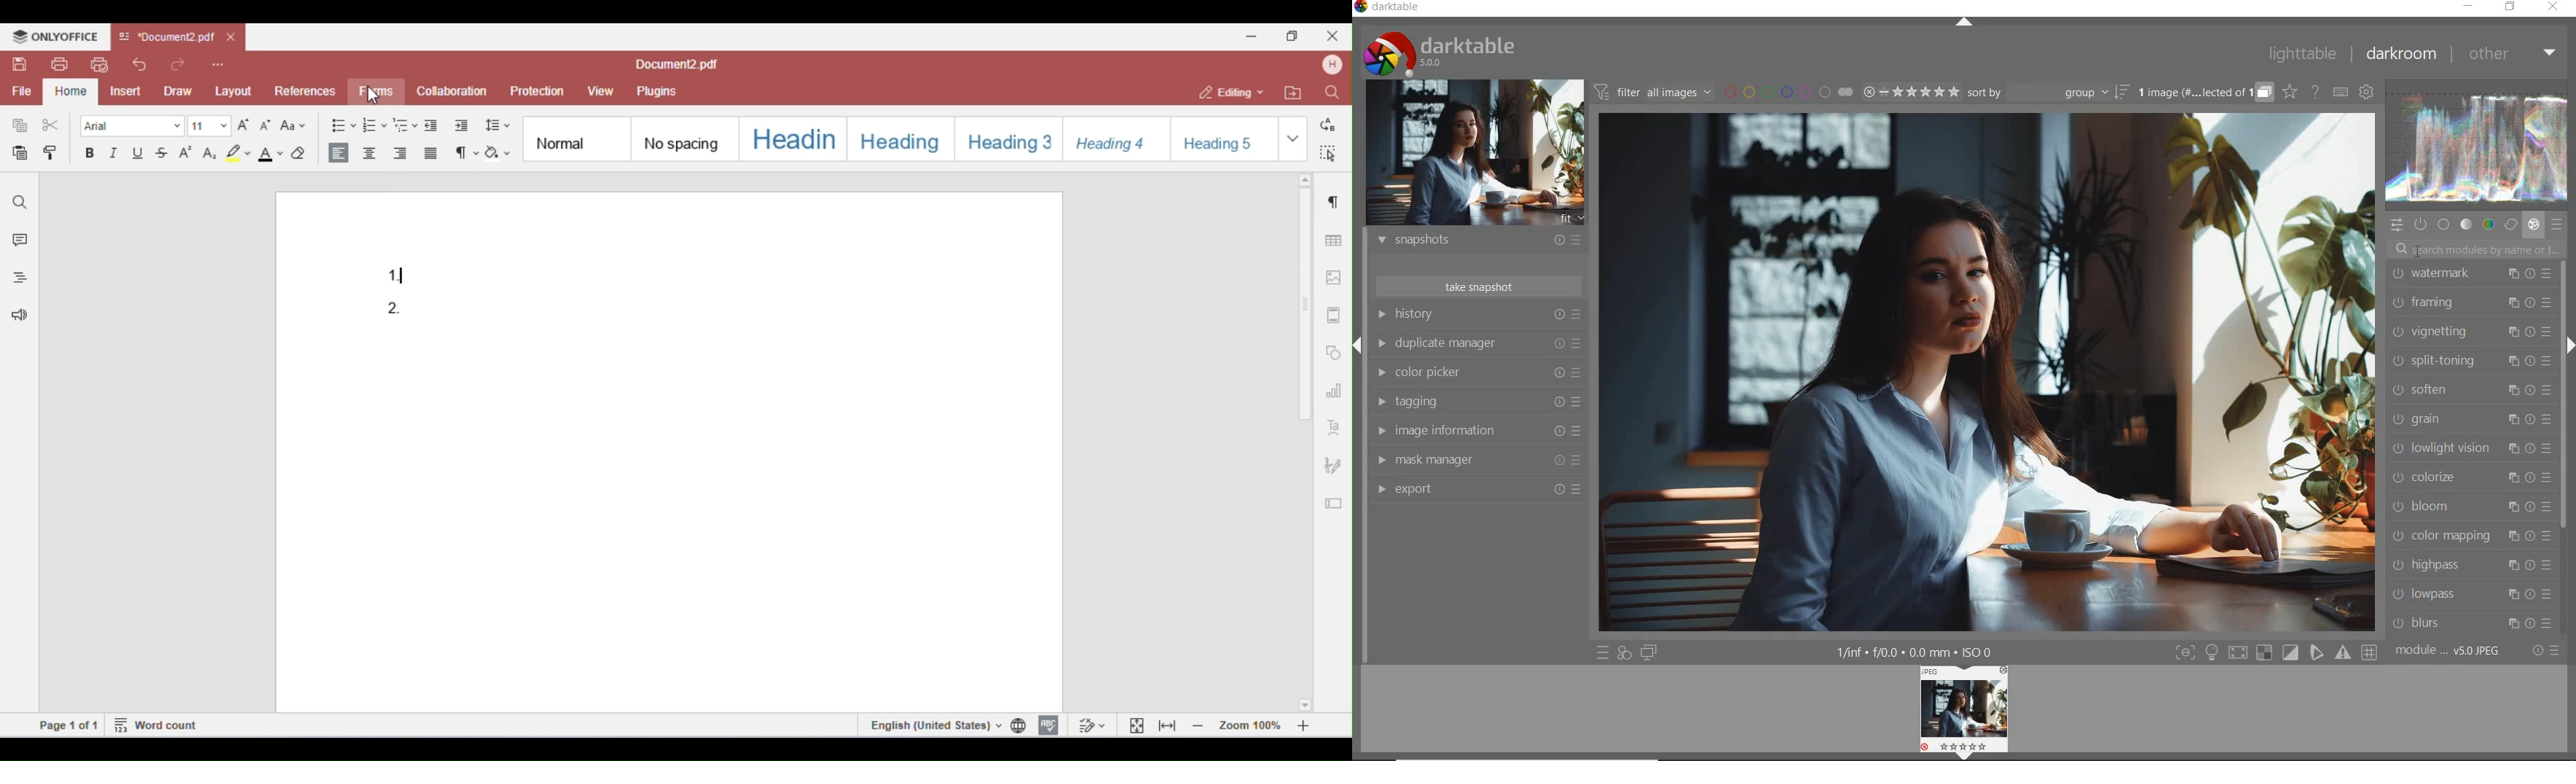 The height and width of the screenshot is (784, 2576). Describe the element at coordinates (2558, 225) in the screenshot. I see `presets` at that location.